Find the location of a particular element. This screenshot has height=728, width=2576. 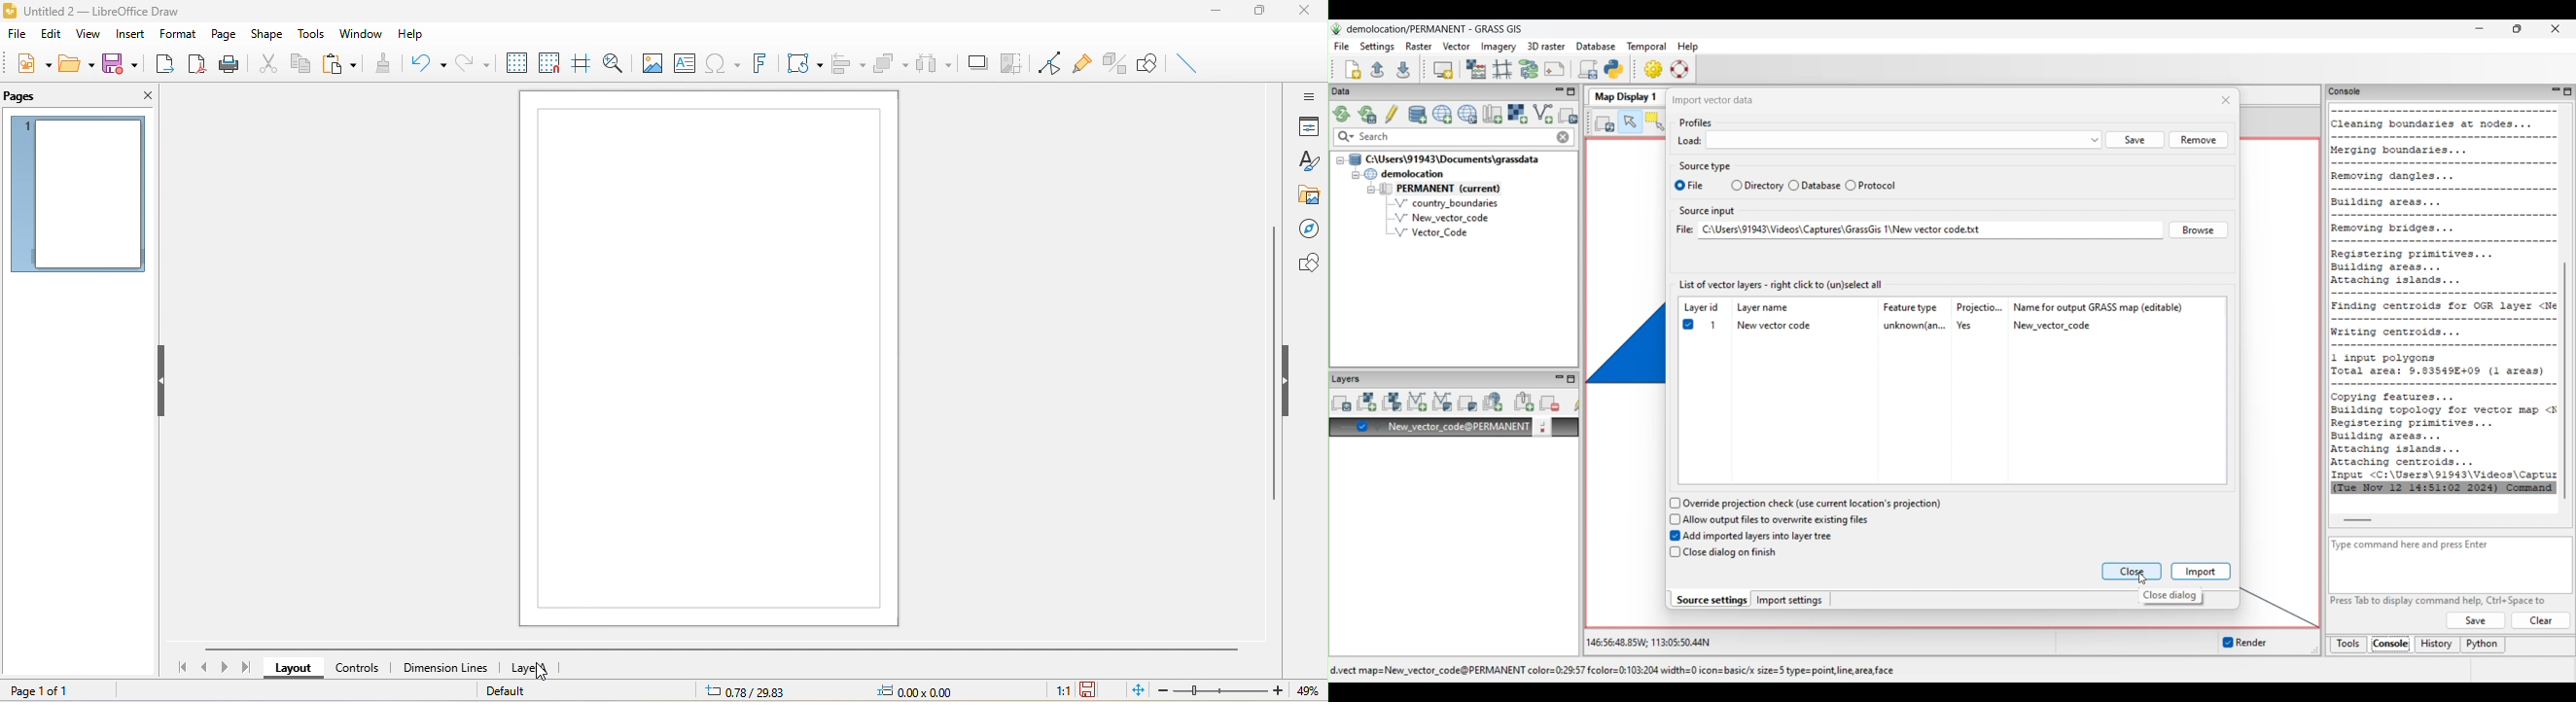

close is located at coordinates (144, 94).